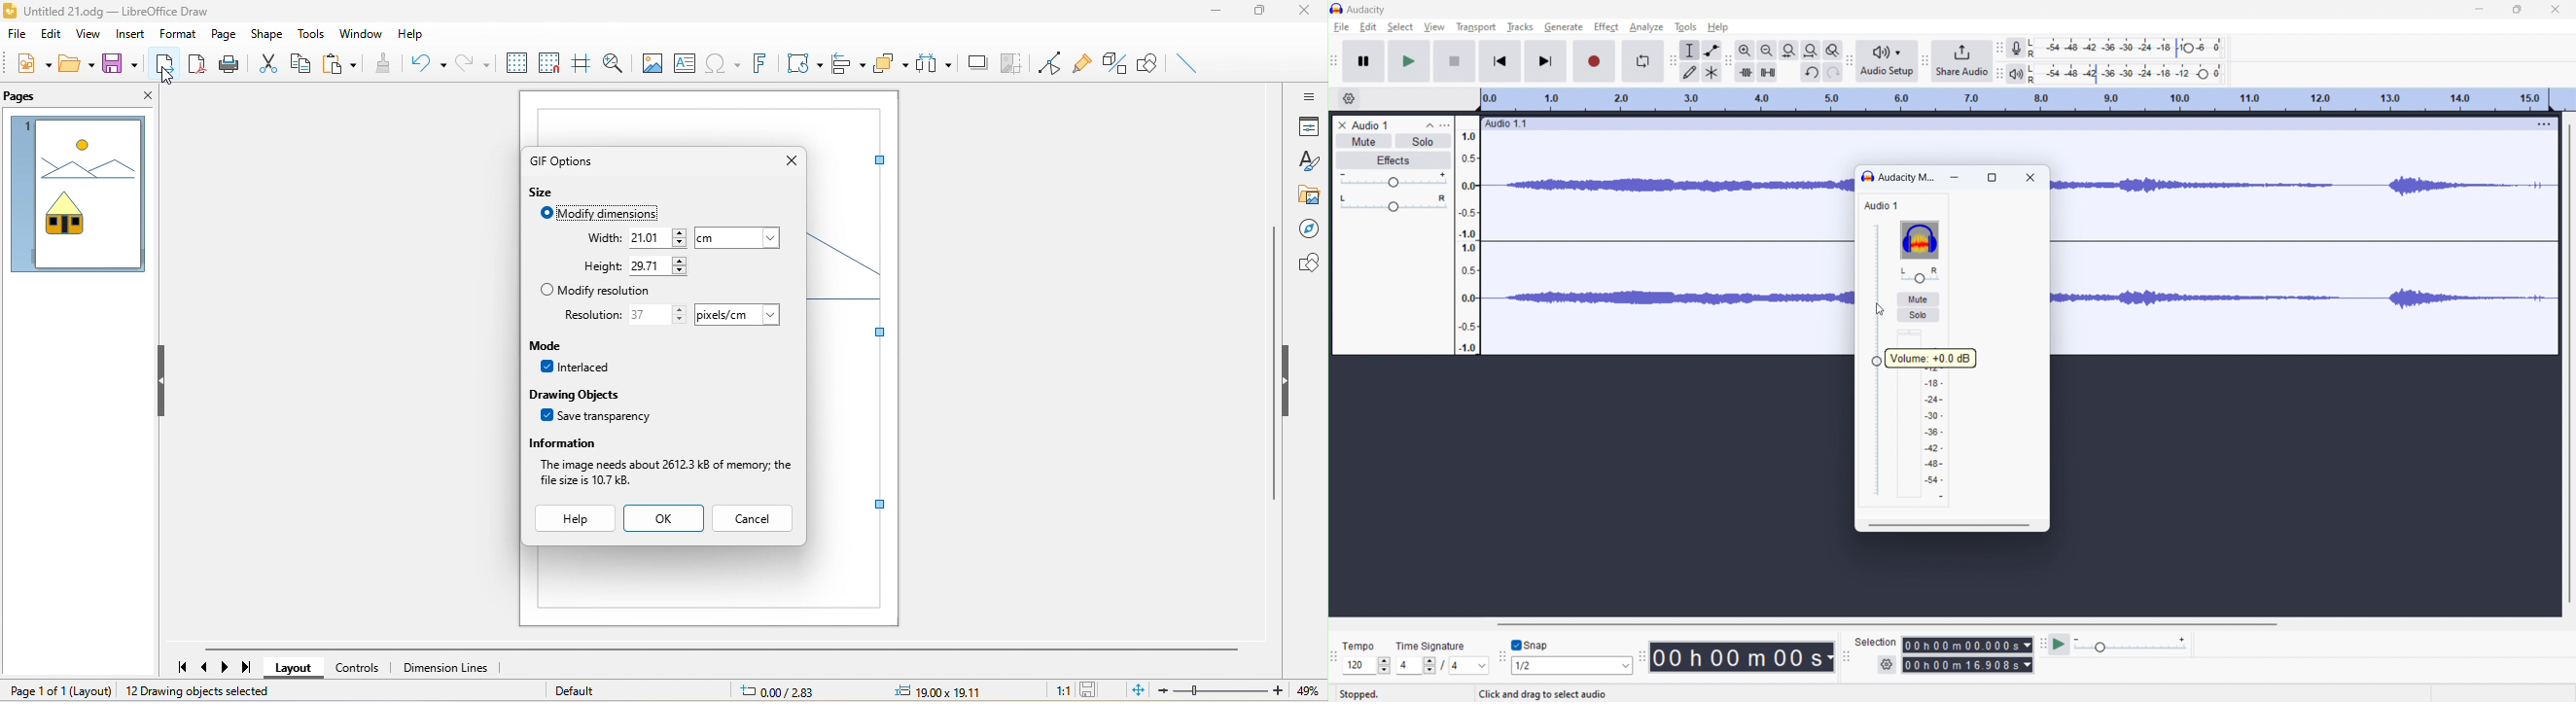 This screenshot has width=2576, height=728. Describe the element at coordinates (2000, 47) in the screenshot. I see `recording meter toolbar` at that location.